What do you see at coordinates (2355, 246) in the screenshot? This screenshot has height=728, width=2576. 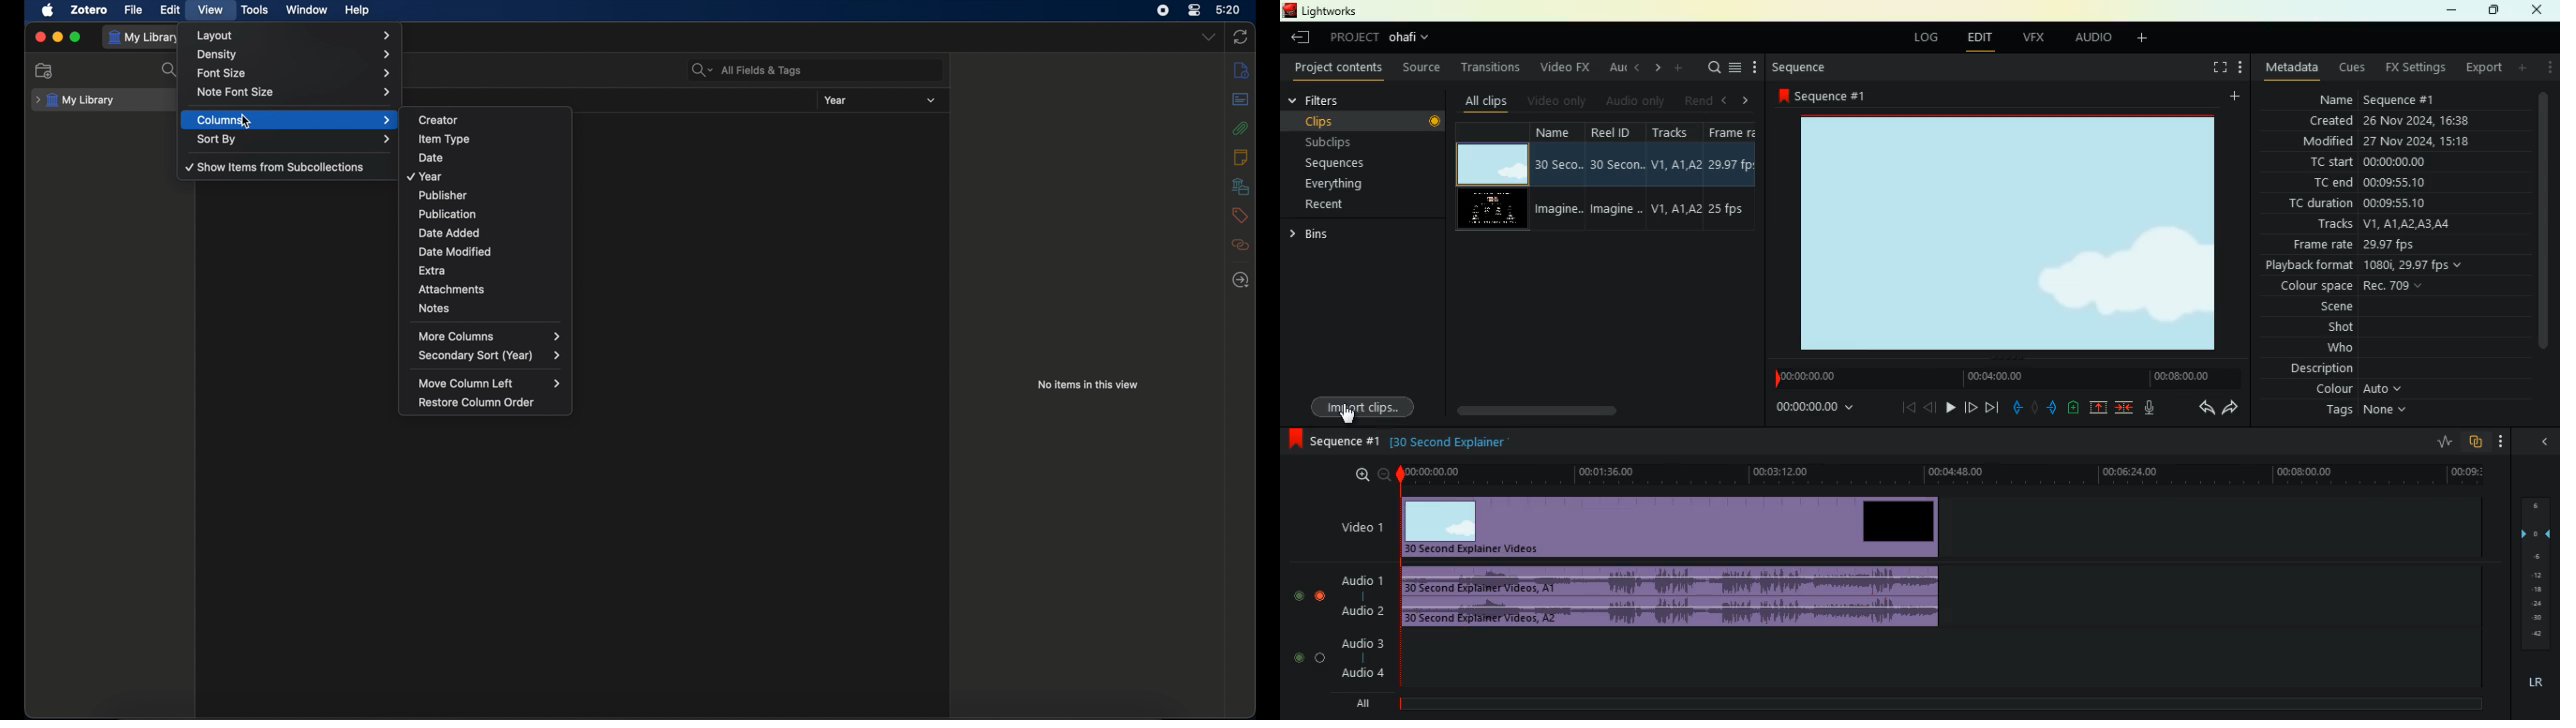 I see `frame rate` at bounding box center [2355, 246].